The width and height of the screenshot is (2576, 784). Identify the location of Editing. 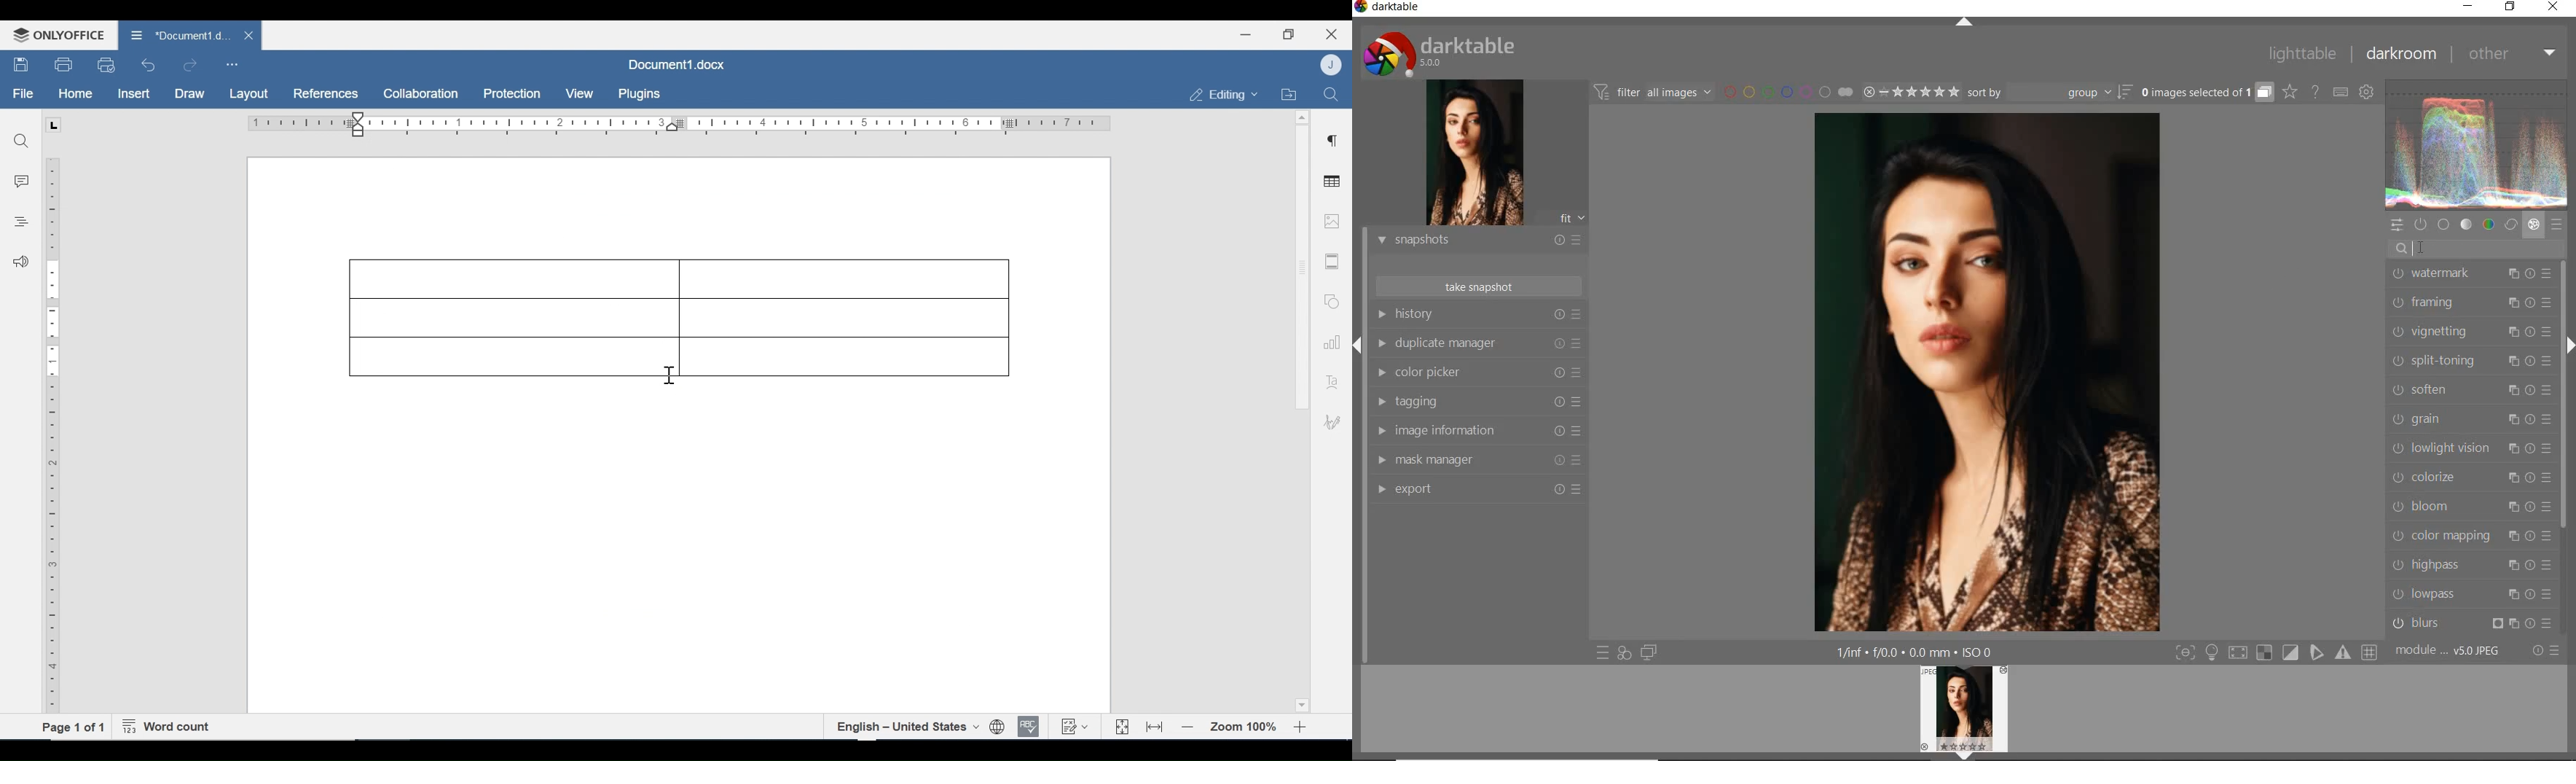
(1220, 94).